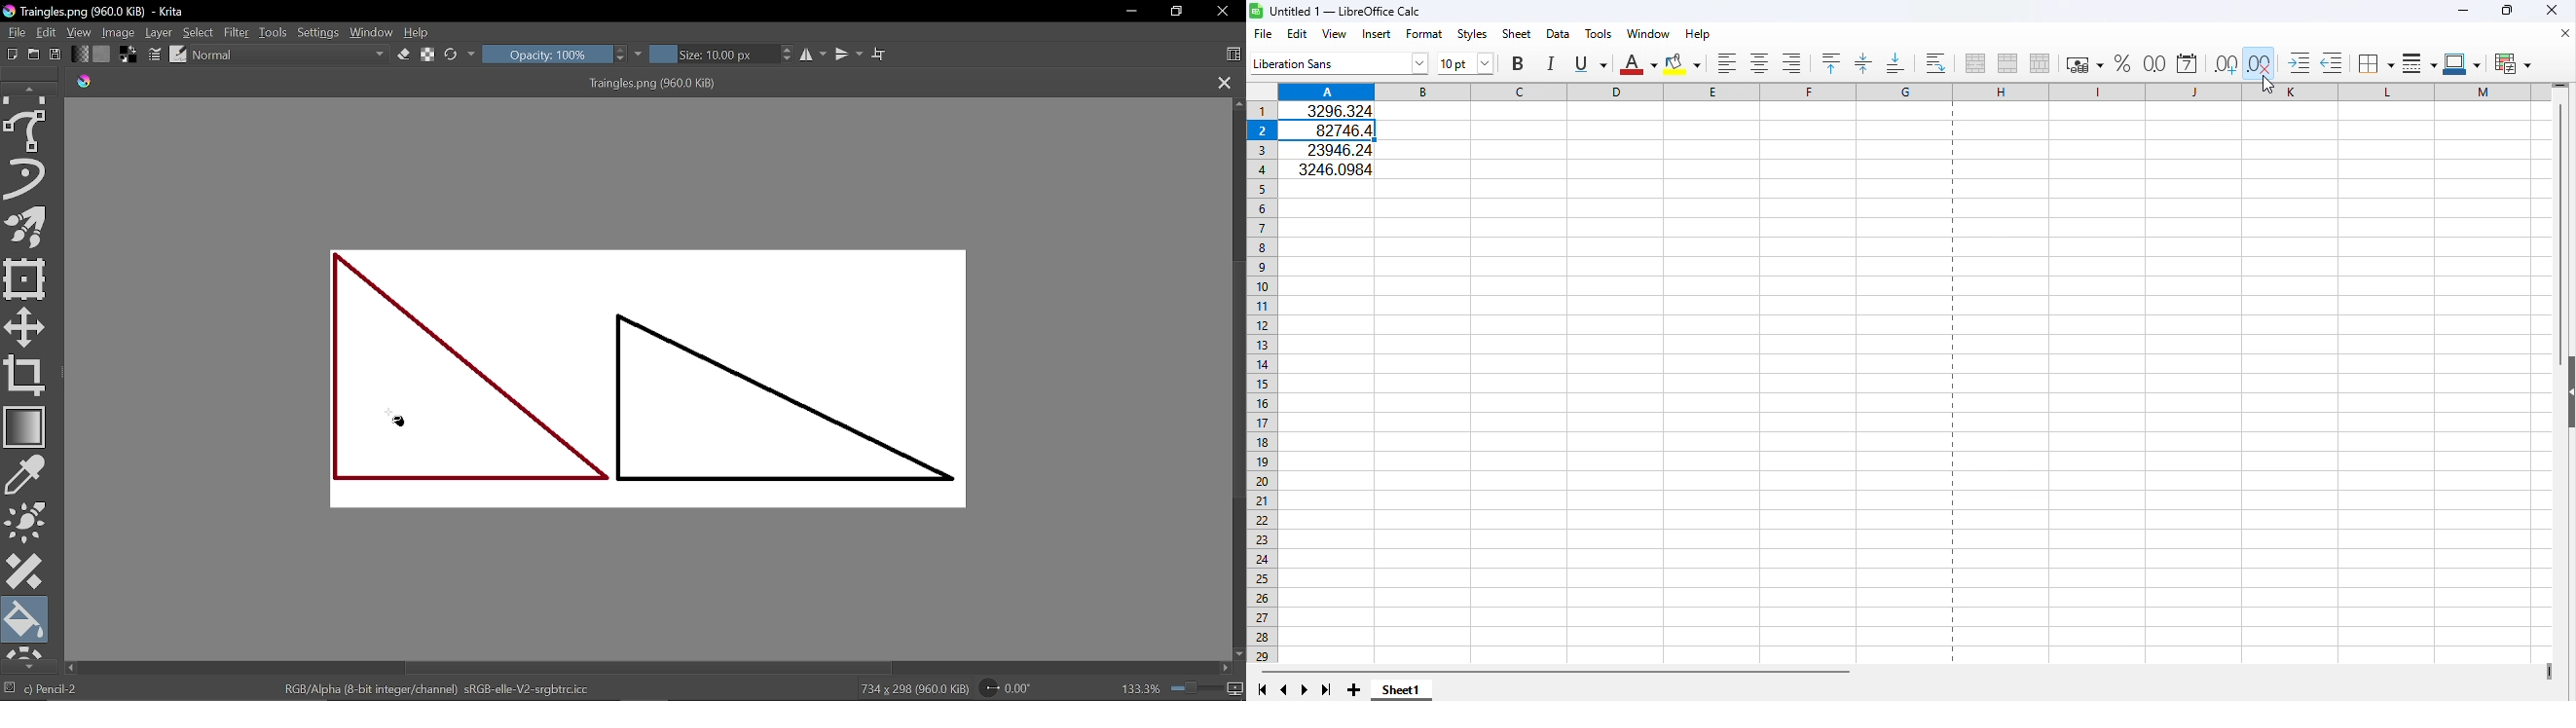 This screenshot has width=2576, height=728. Describe the element at coordinates (275, 33) in the screenshot. I see `Tools` at that location.